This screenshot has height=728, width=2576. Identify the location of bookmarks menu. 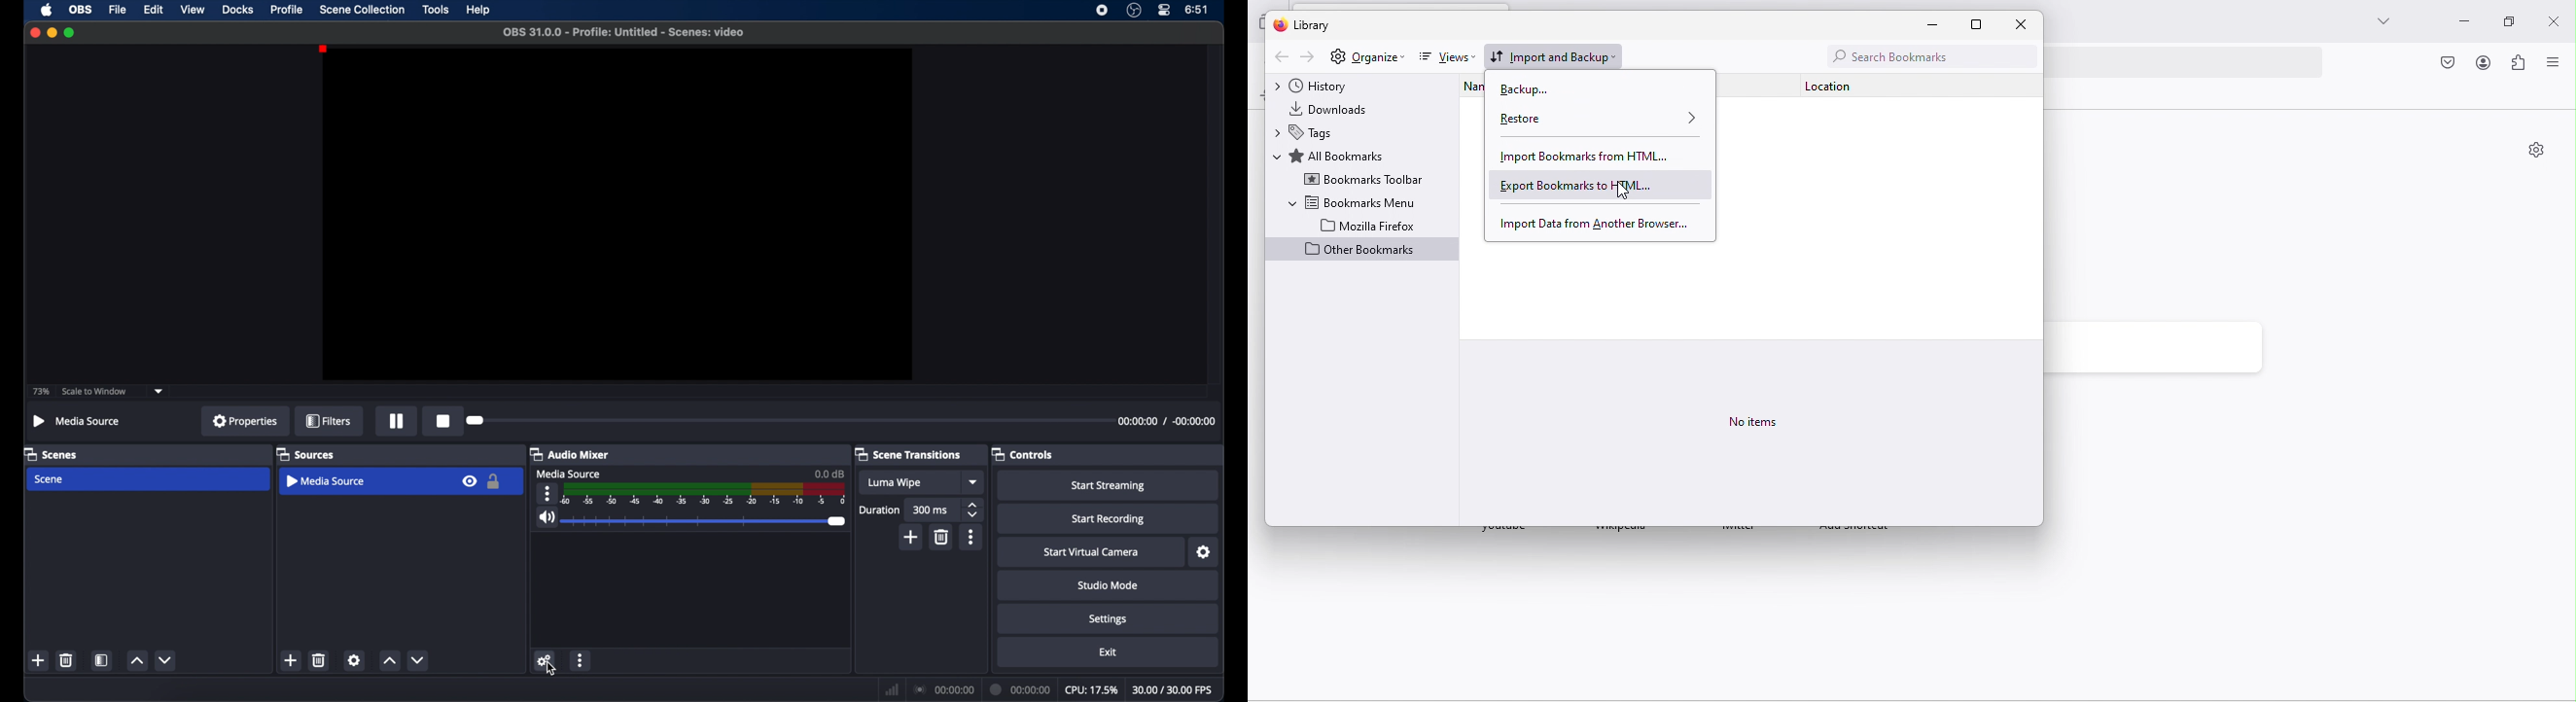
(1352, 201).